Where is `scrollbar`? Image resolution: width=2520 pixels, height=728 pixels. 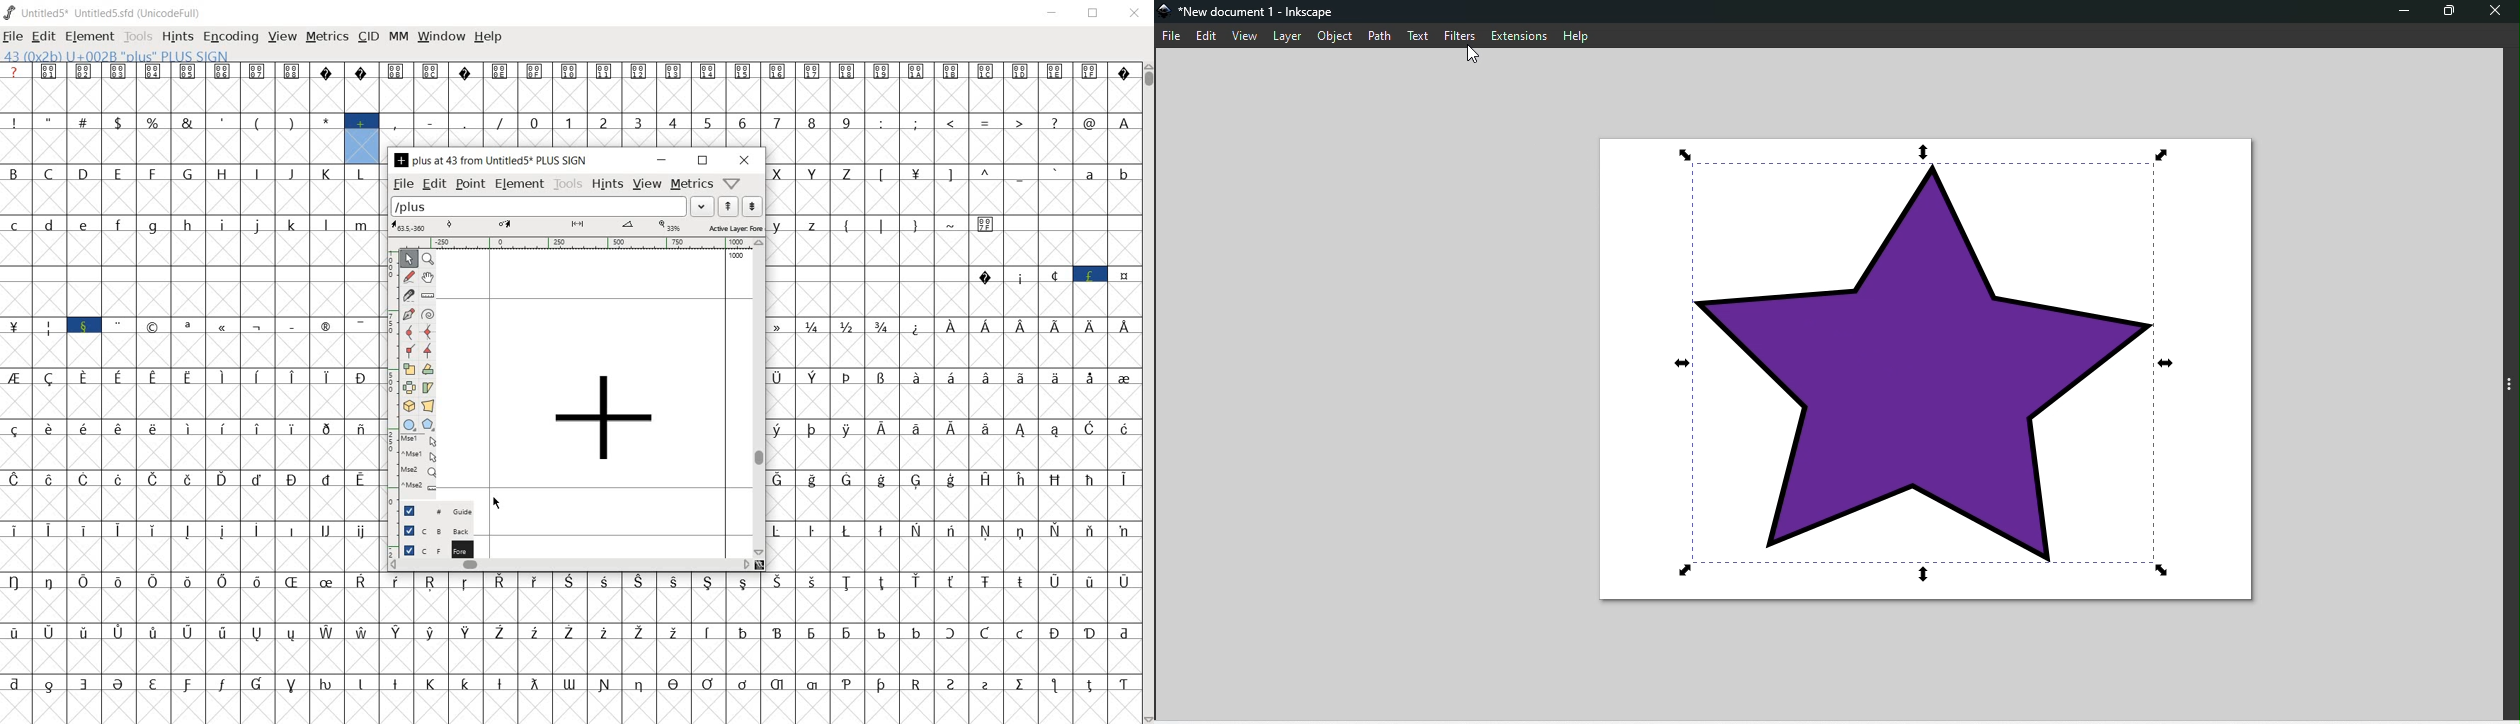 scrollbar is located at coordinates (570, 564).